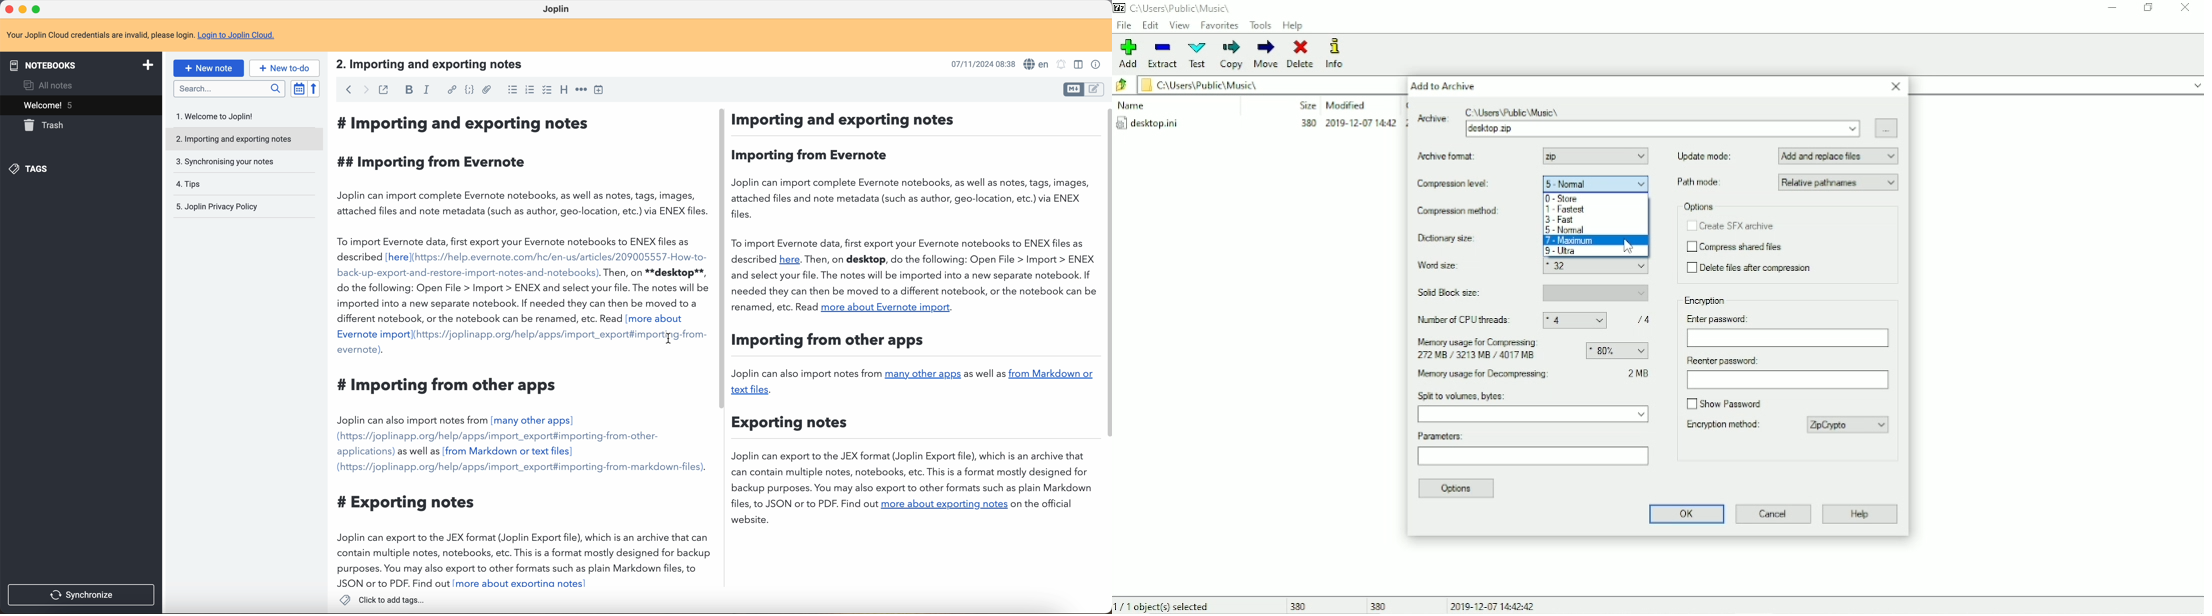 The image size is (2212, 616). Describe the element at coordinates (1753, 269) in the screenshot. I see `Delete files after compression` at that location.